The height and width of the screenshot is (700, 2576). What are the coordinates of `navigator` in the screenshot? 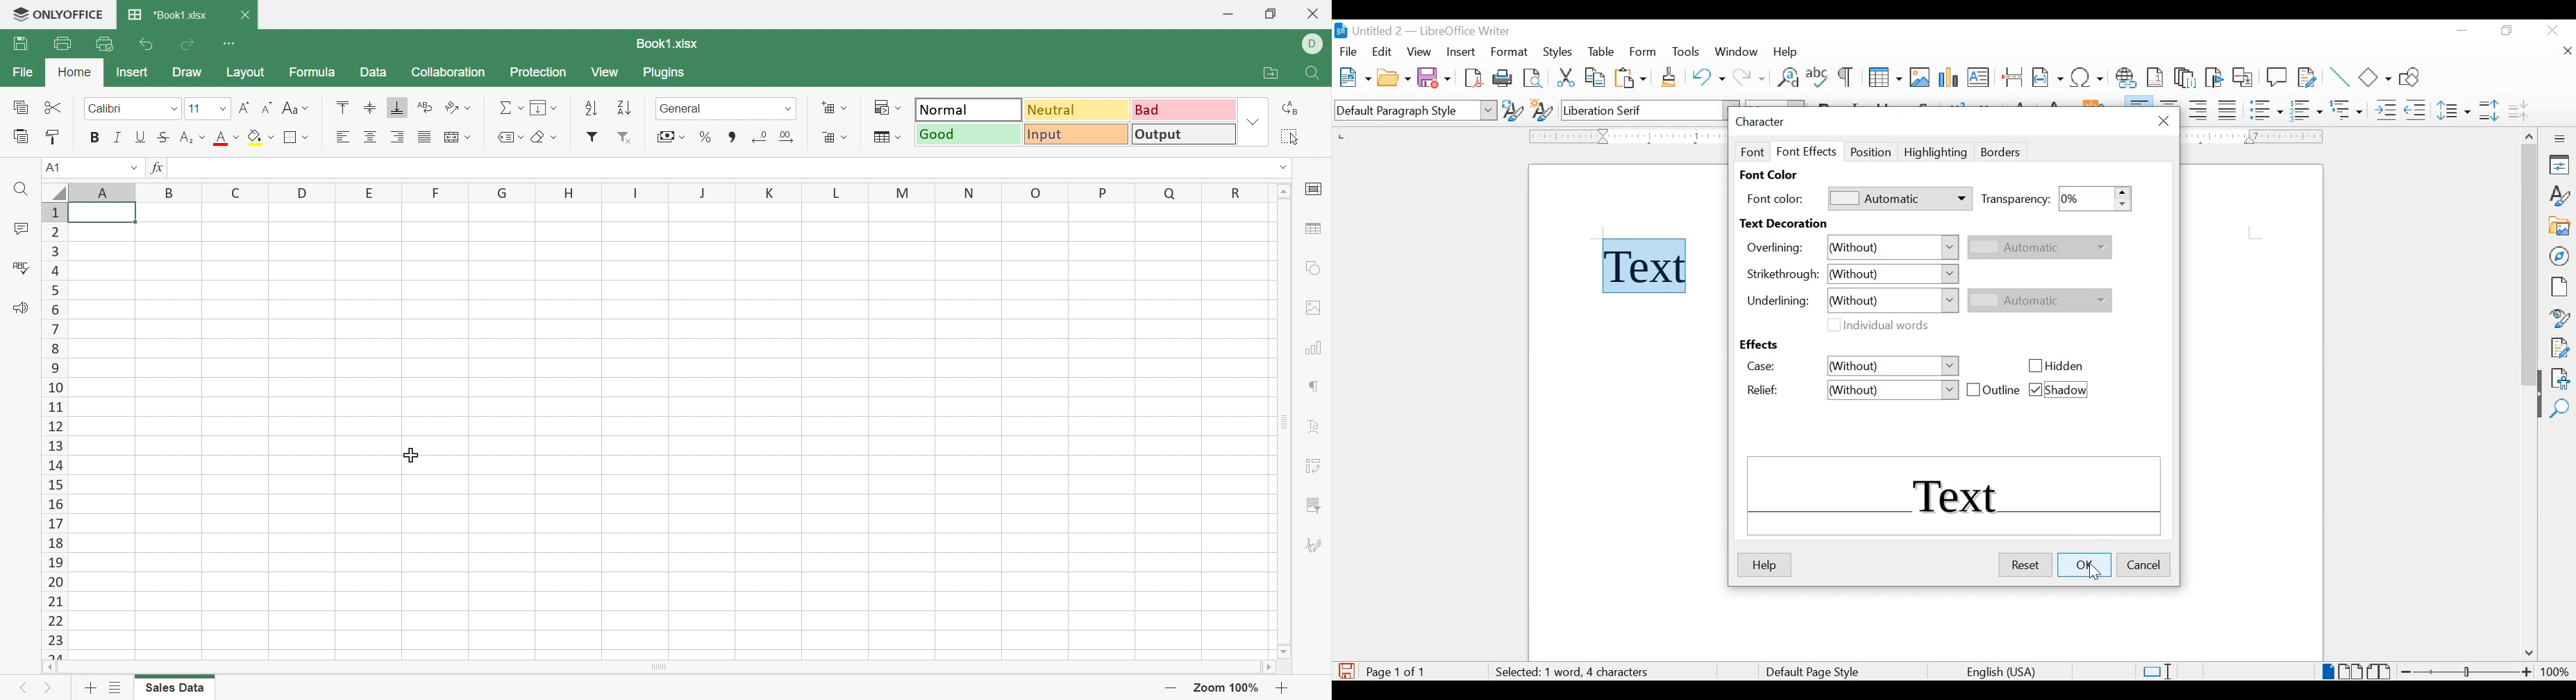 It's located at (2560, 256).